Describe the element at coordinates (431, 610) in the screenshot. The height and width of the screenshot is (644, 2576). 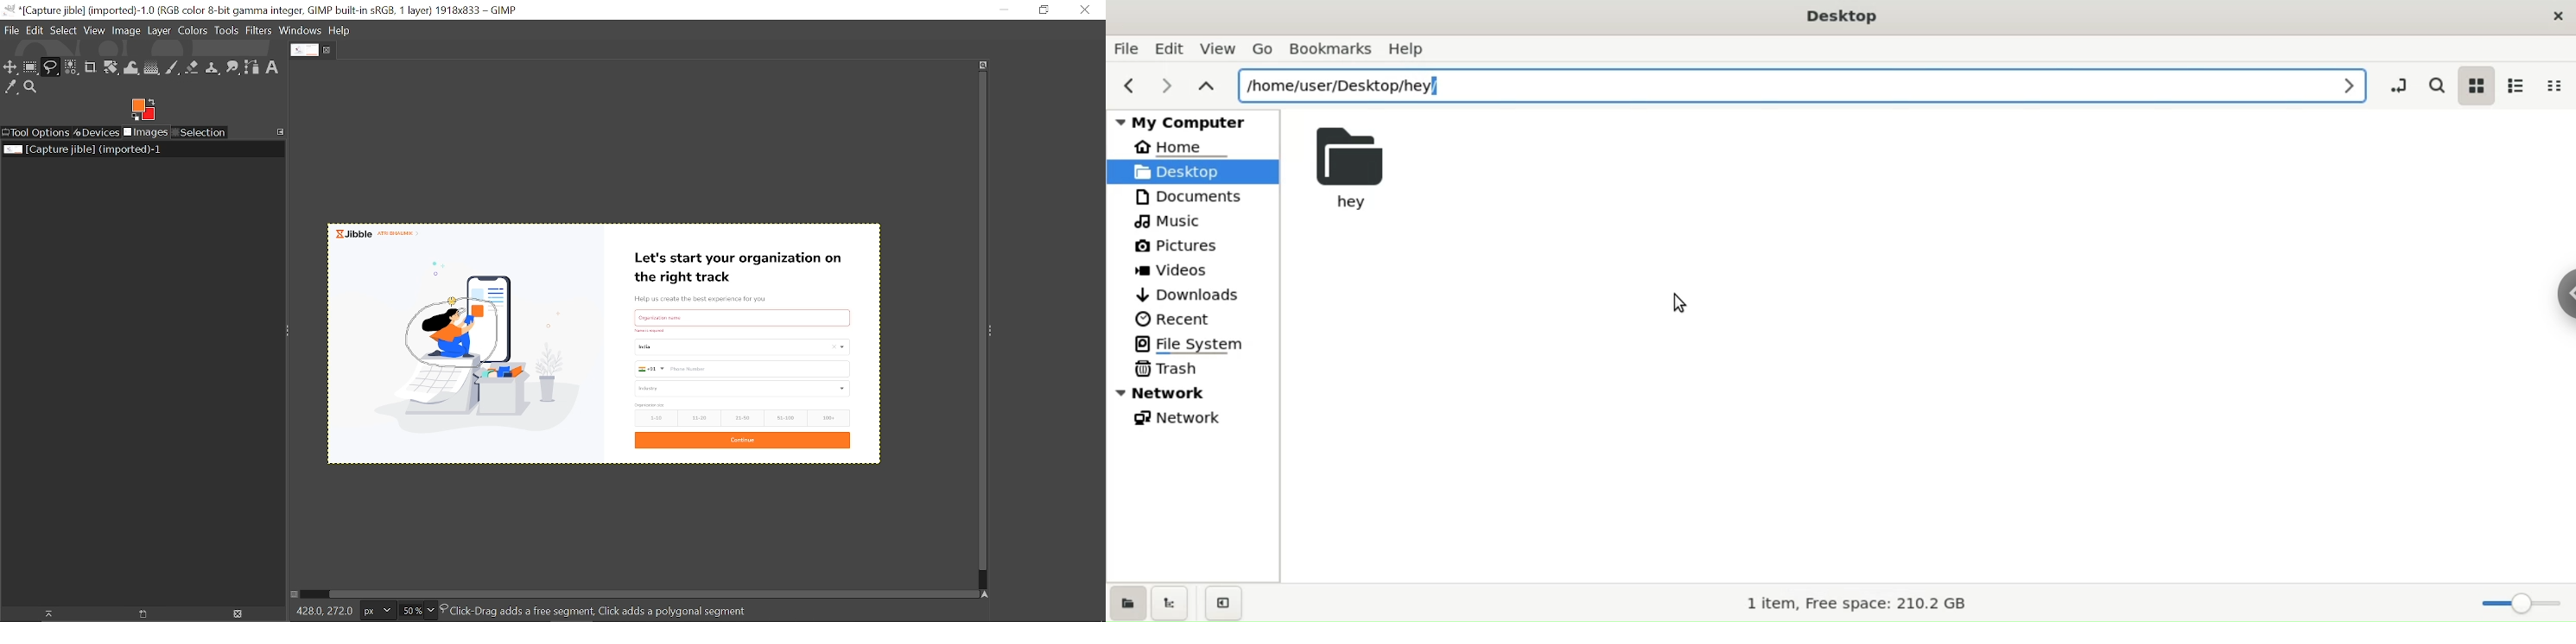
I see `Zoom options` at that location.